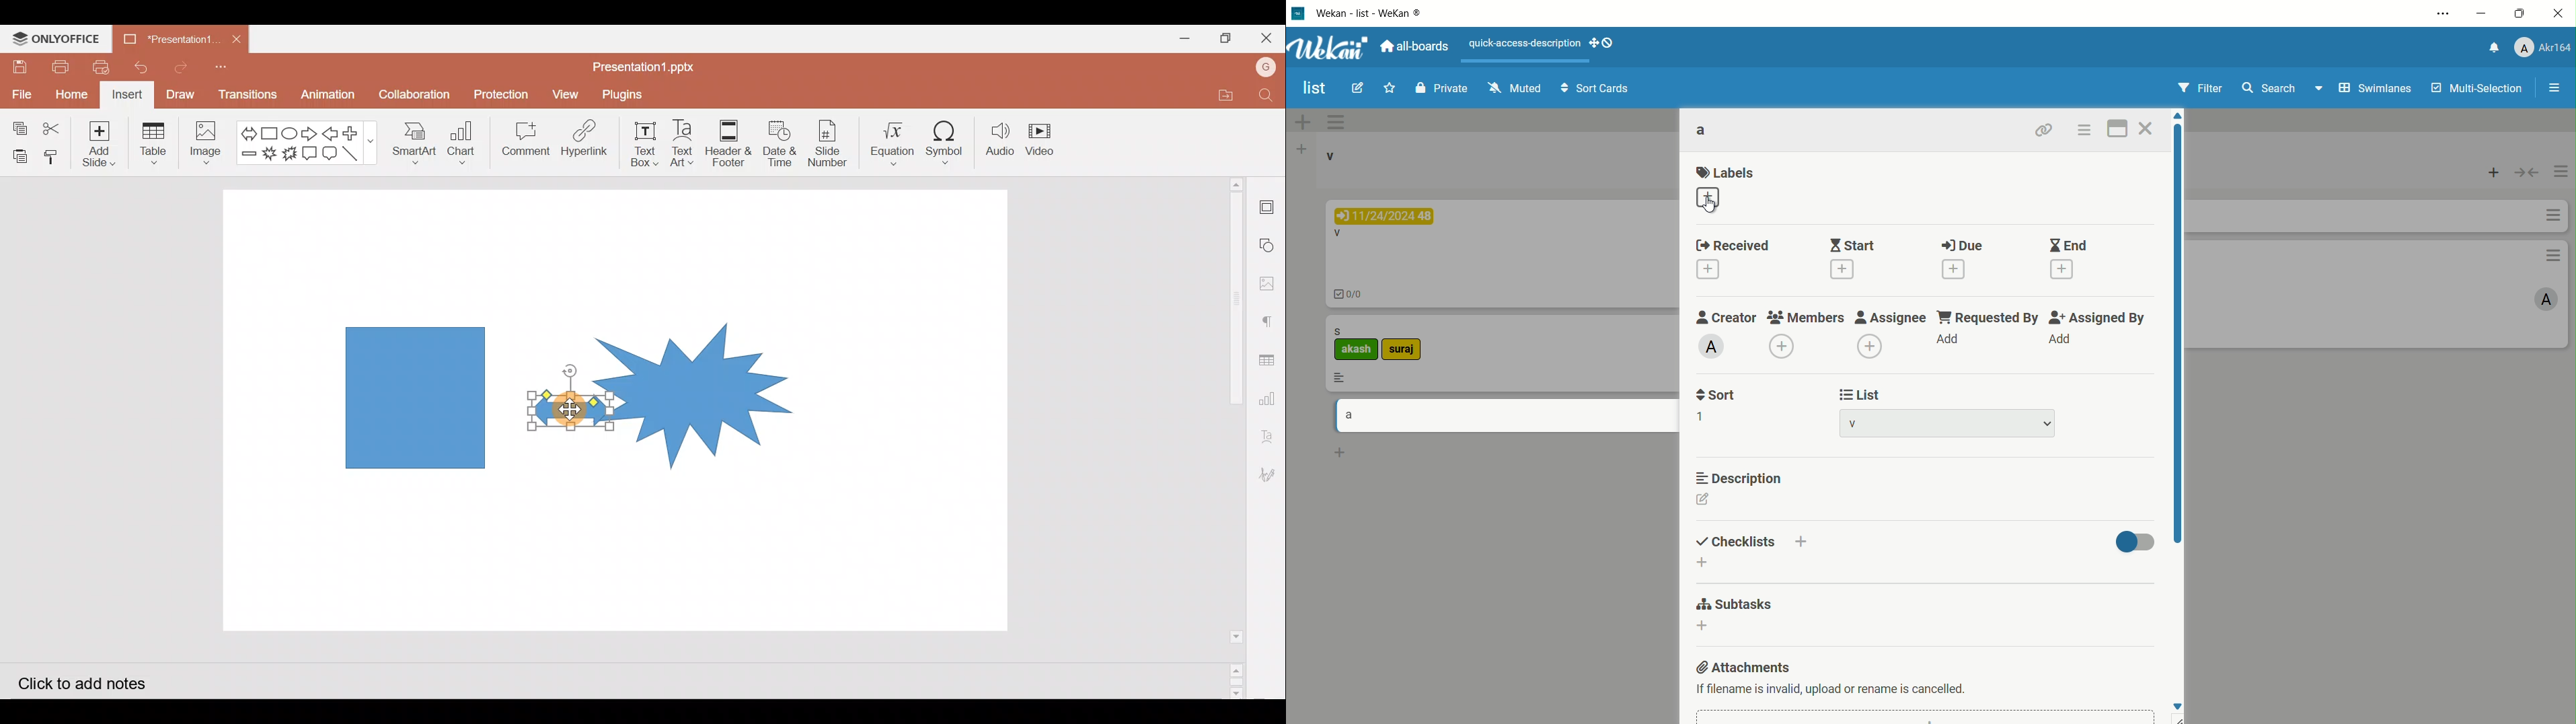 The image size is (2576, 728). I want to click on Rectangle, so click(267, 131).